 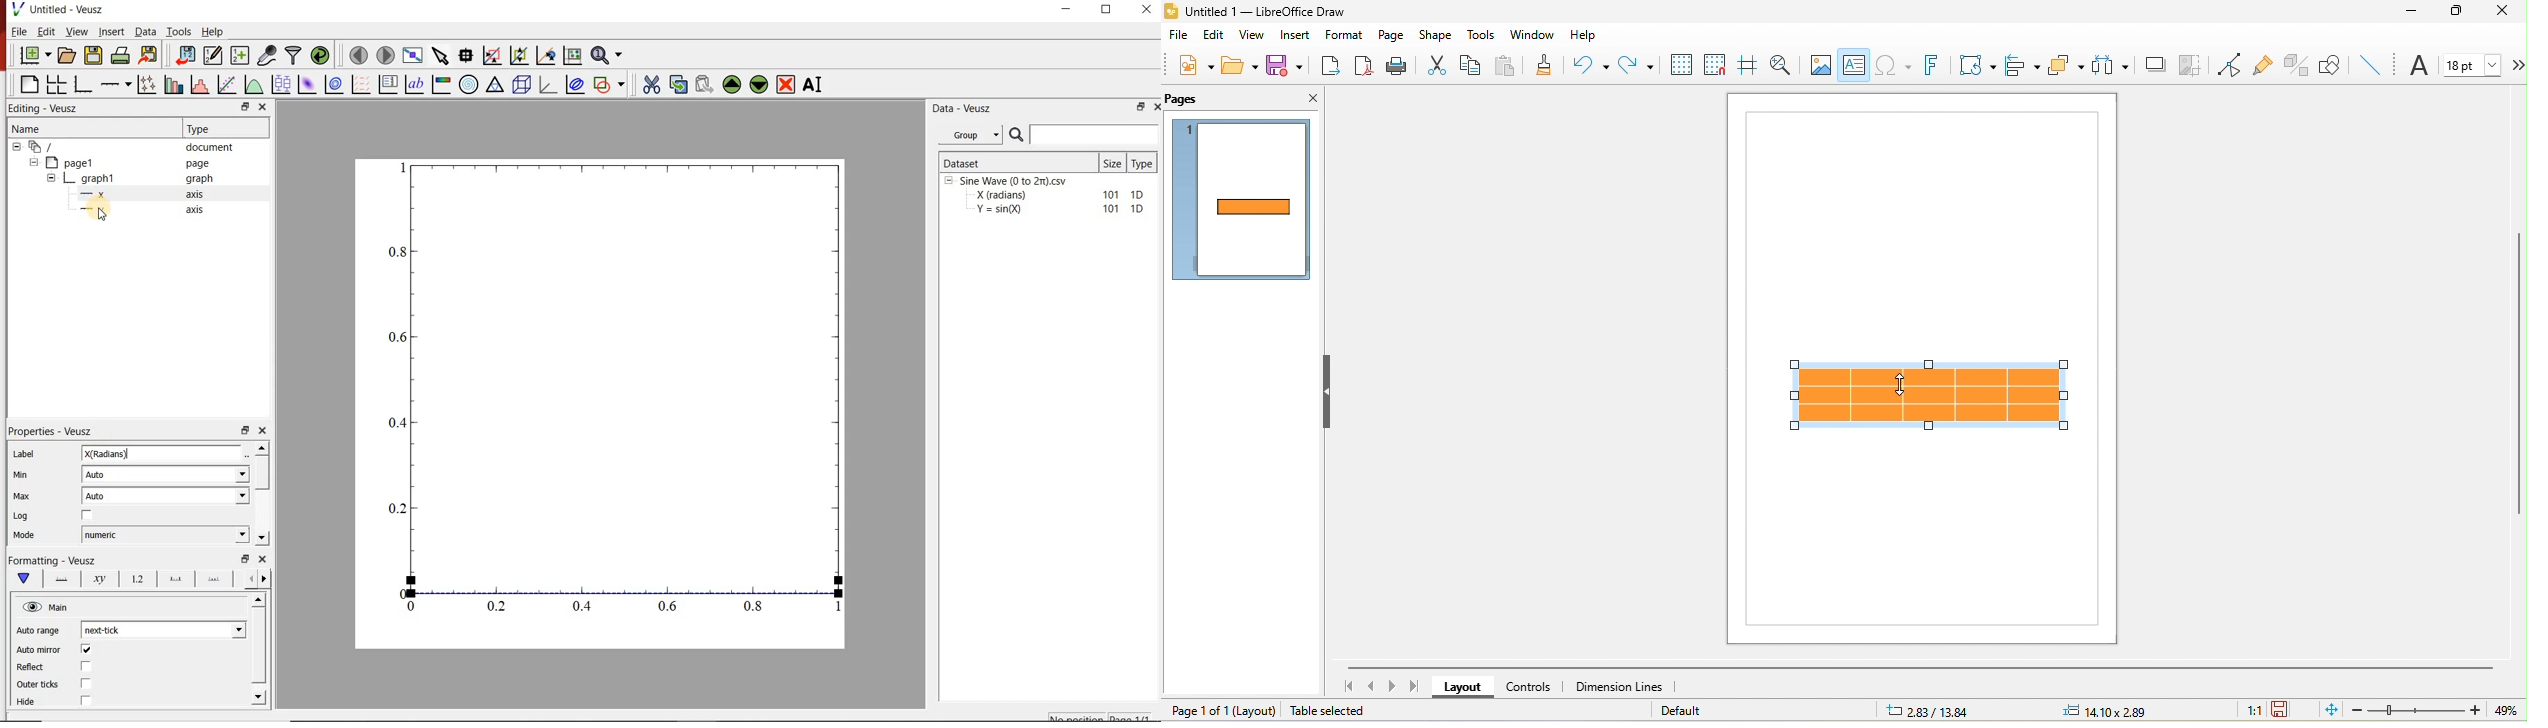 I want to click on font, so click(x=2419, y=67).